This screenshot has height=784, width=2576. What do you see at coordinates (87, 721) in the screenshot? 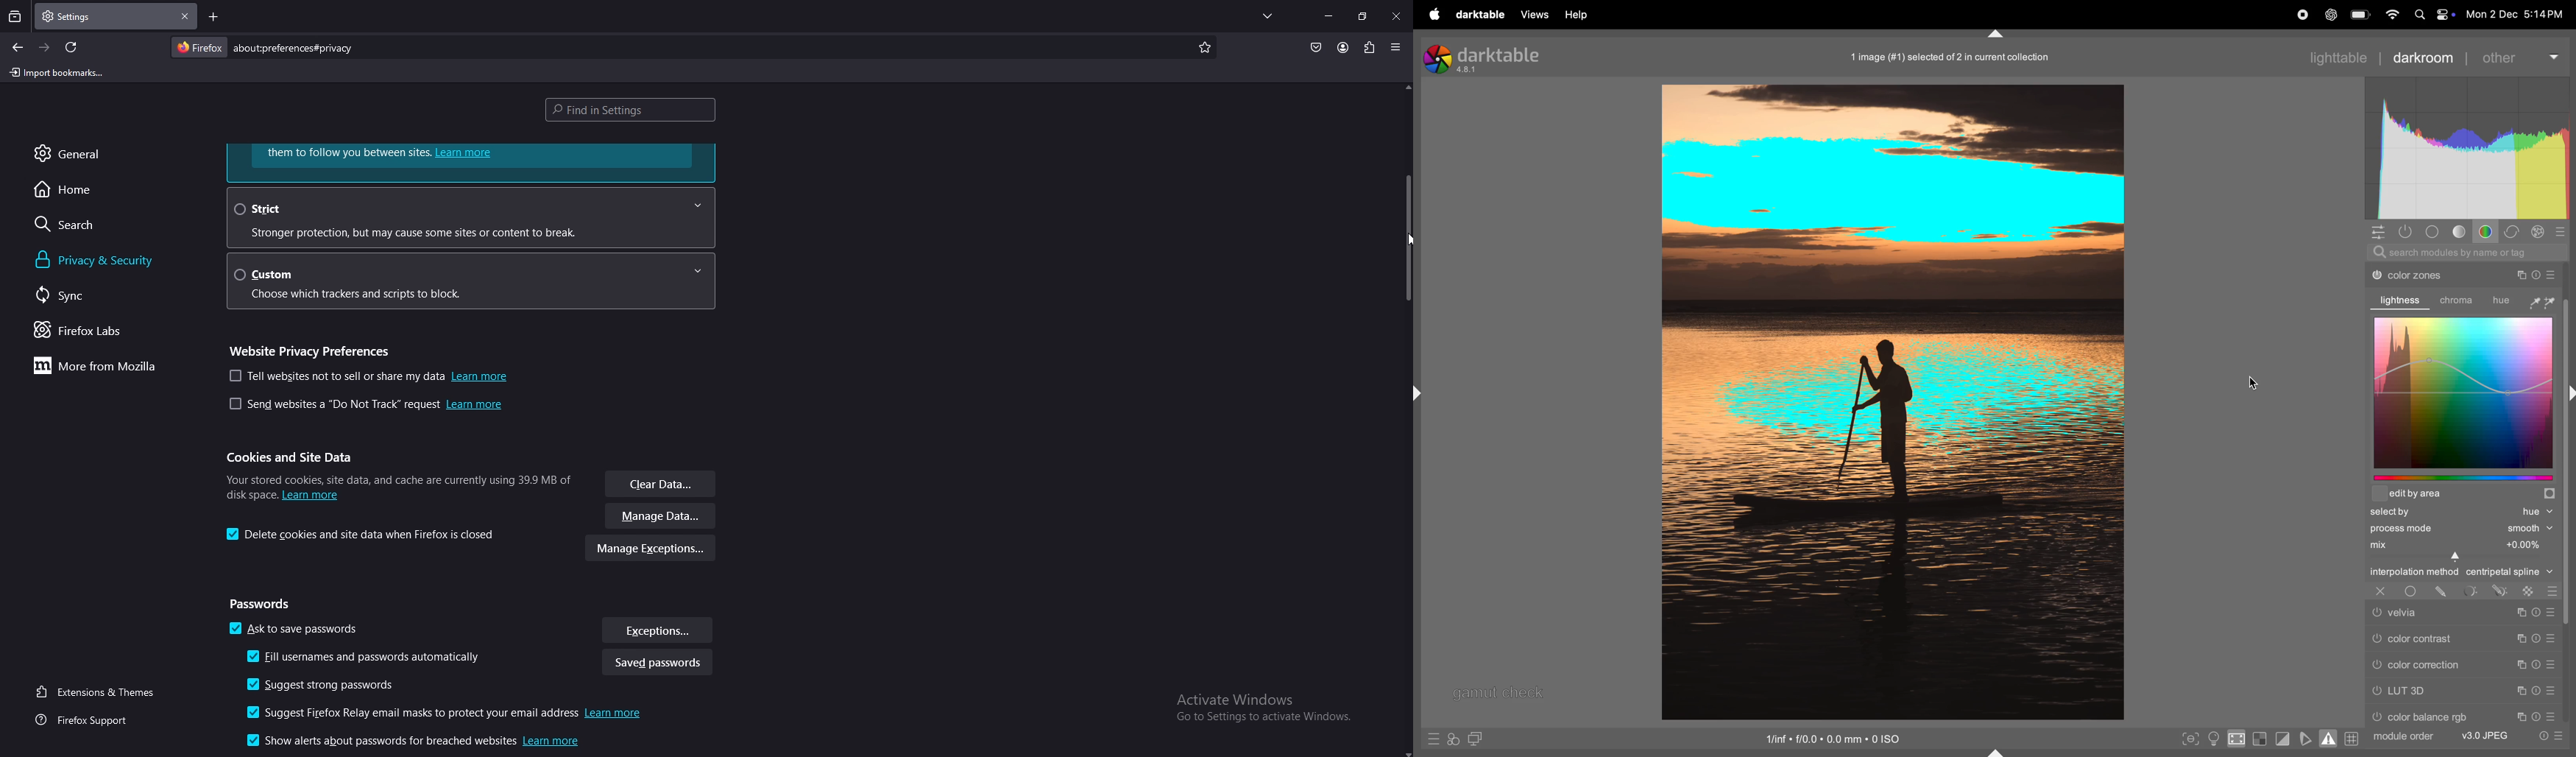
I see `firefox support` at bounding box center [87, 721].